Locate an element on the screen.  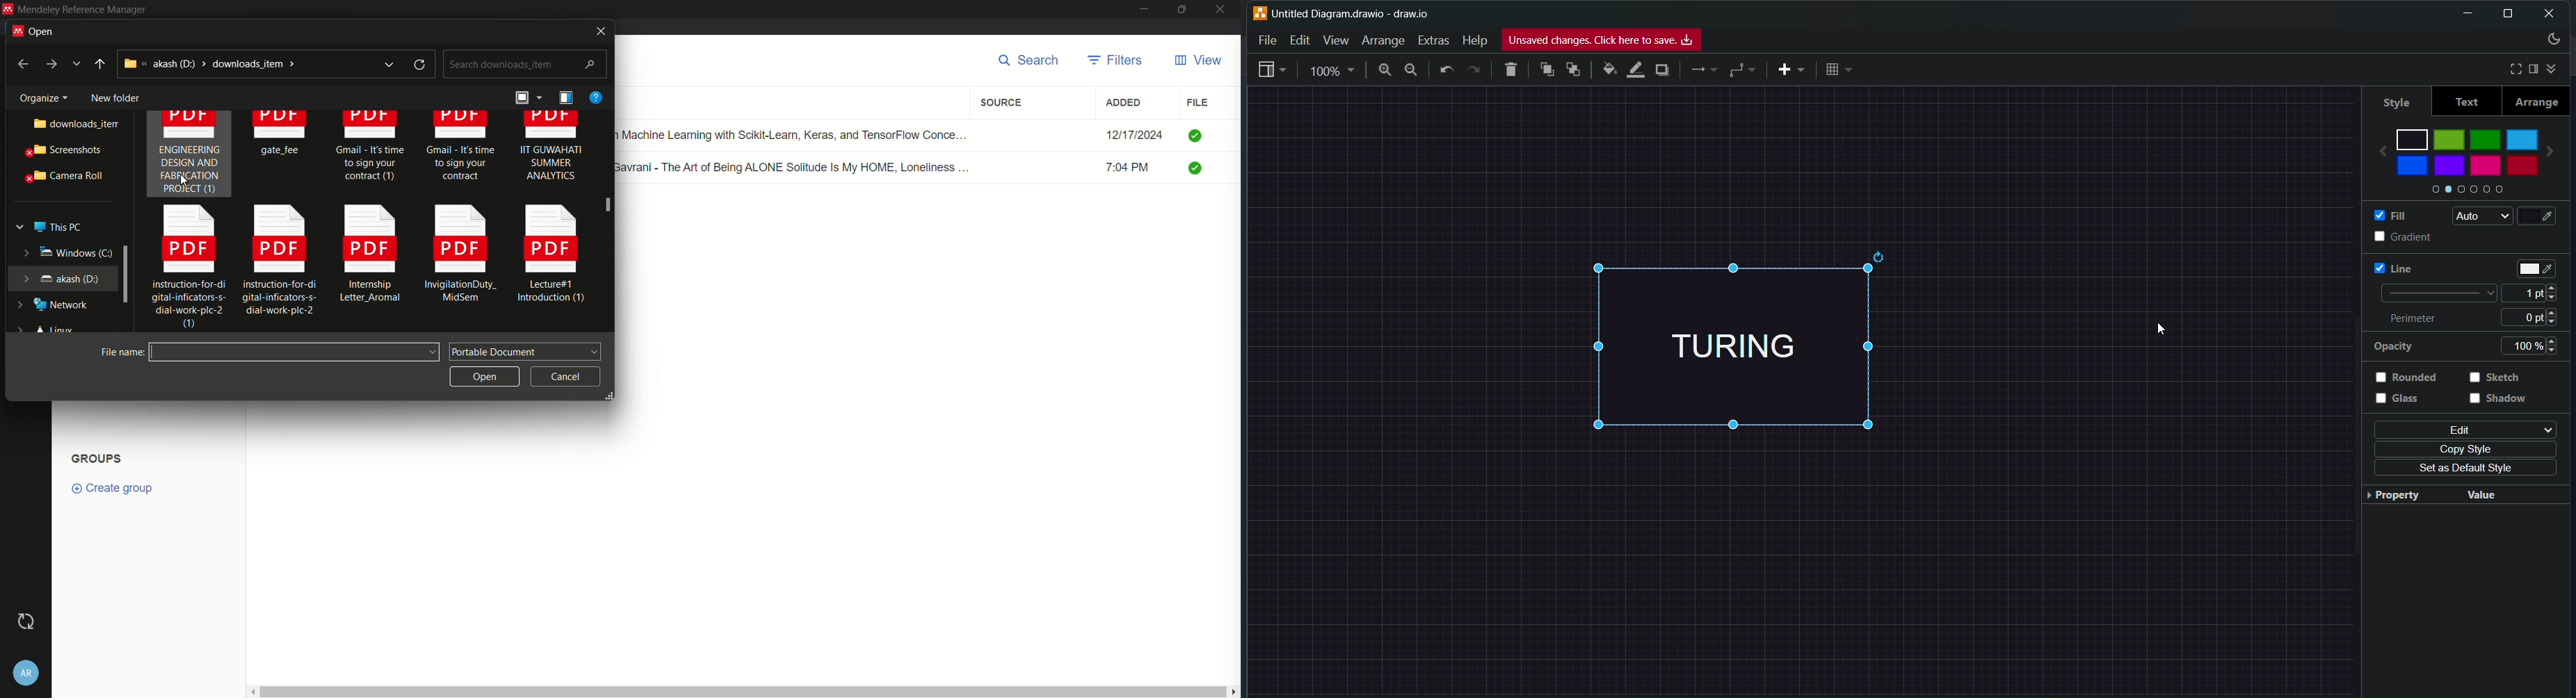
light blue is located at coordinates (2523, 137).